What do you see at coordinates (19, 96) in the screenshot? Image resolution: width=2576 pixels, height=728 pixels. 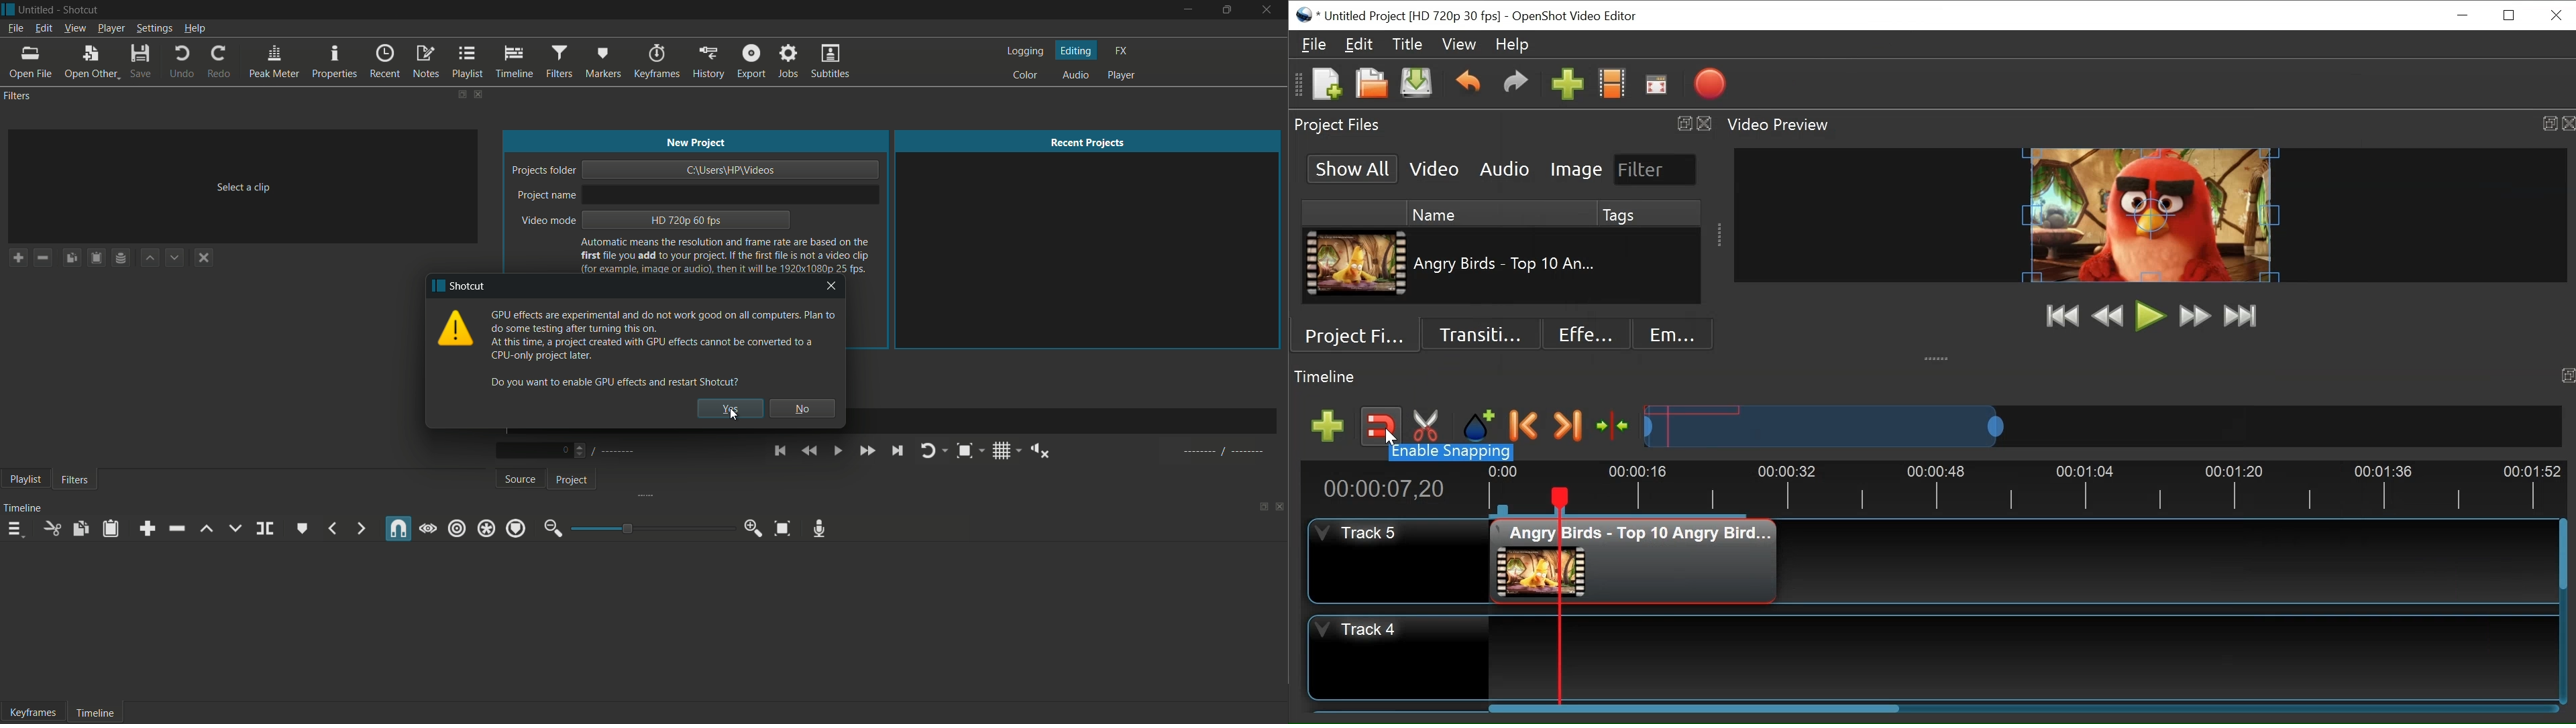 I see `filters` at bounding box center [19, 96].